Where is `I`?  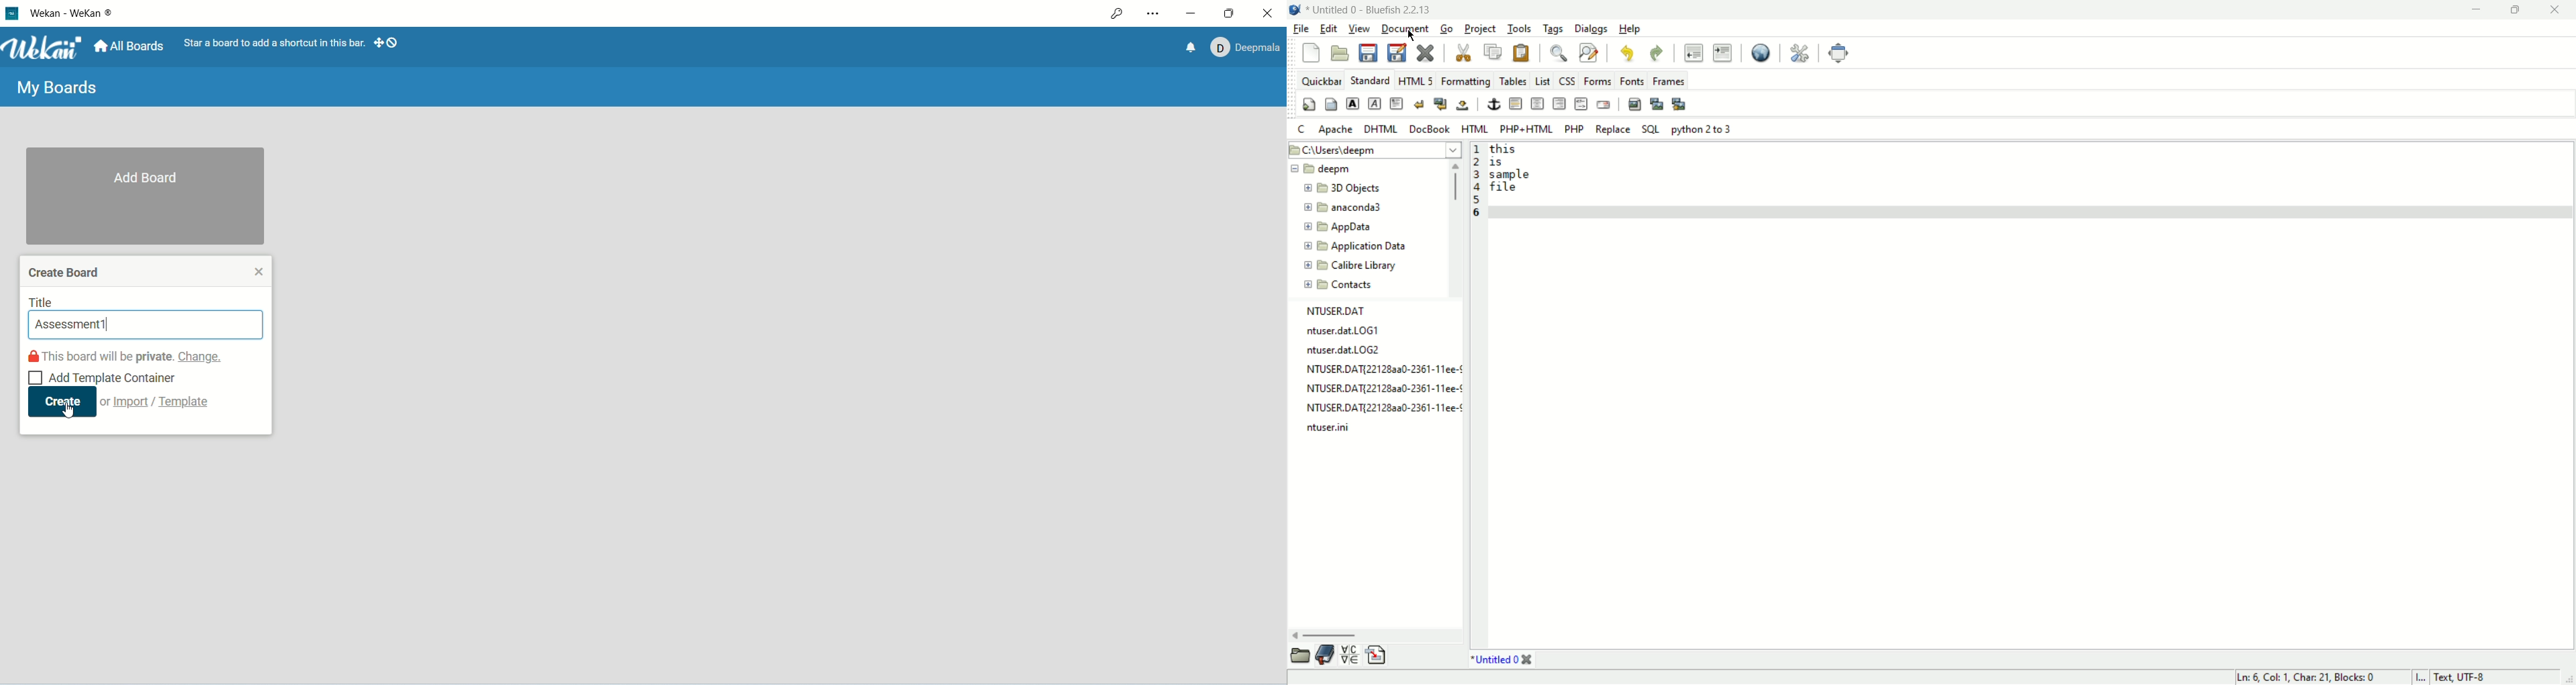 I is located at coordinates (2424, 677).